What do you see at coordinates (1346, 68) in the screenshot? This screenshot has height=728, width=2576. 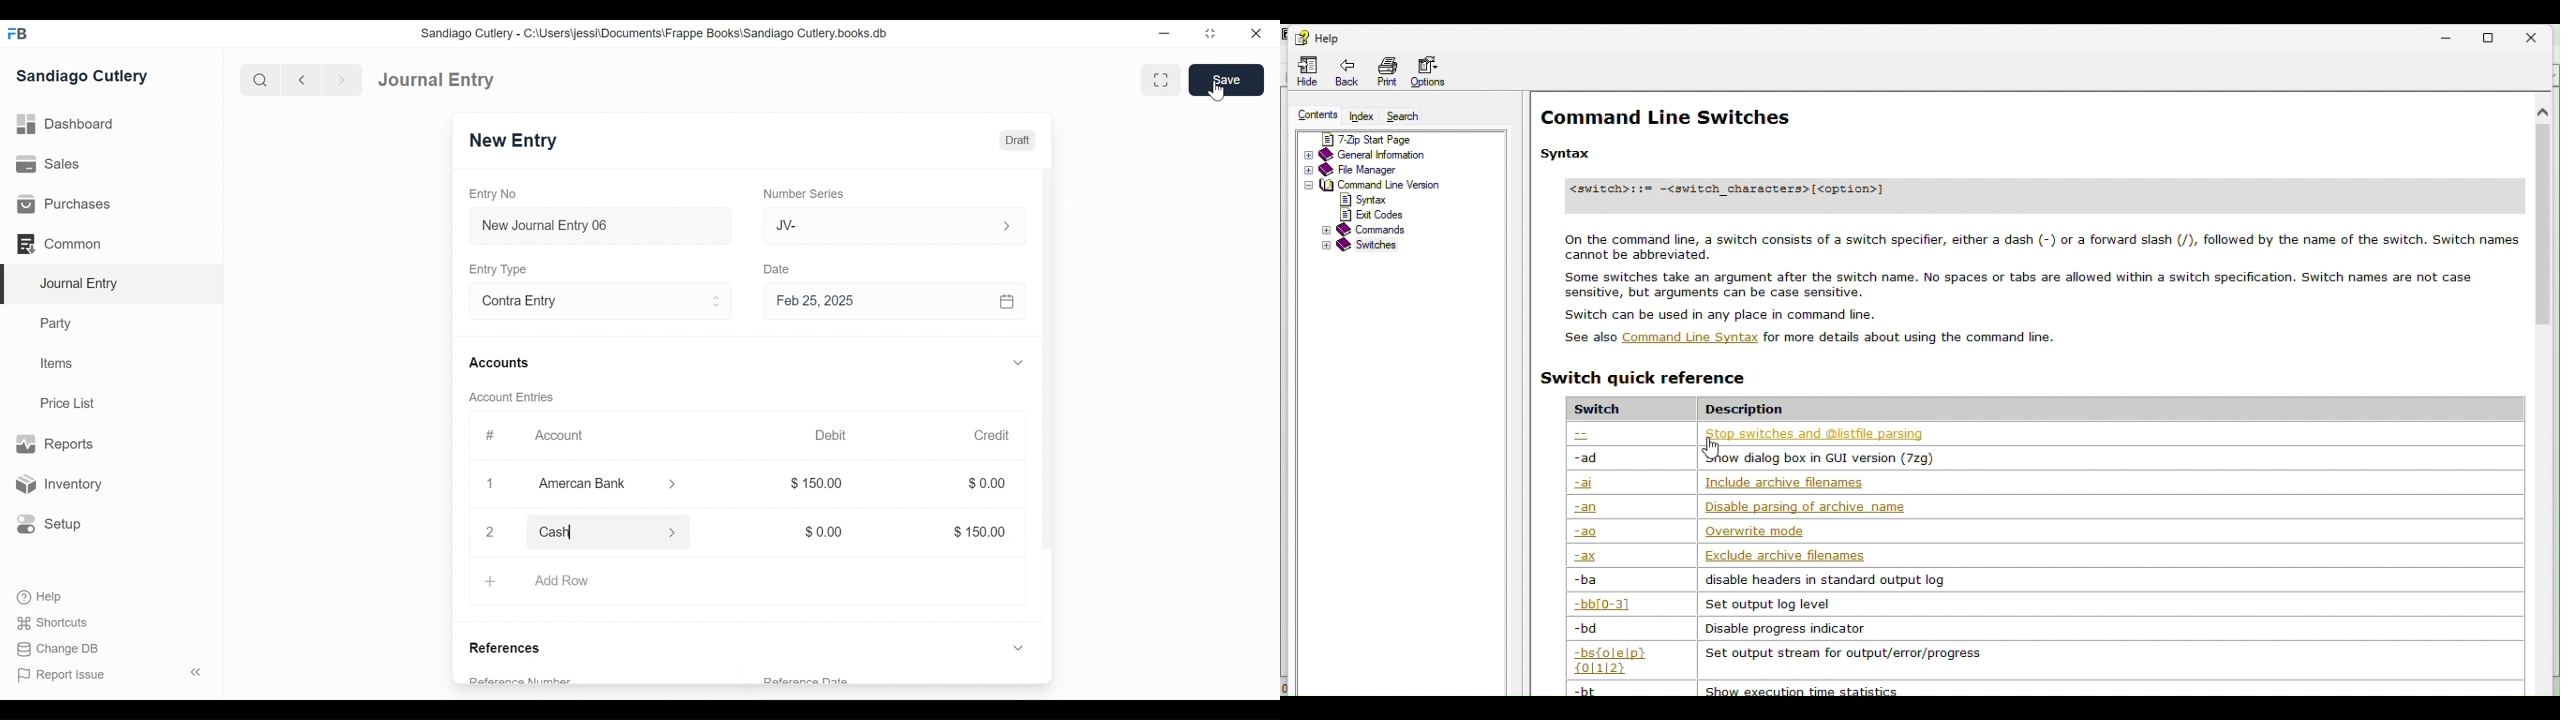 I see `Back` at bounding box center [1346, 68].